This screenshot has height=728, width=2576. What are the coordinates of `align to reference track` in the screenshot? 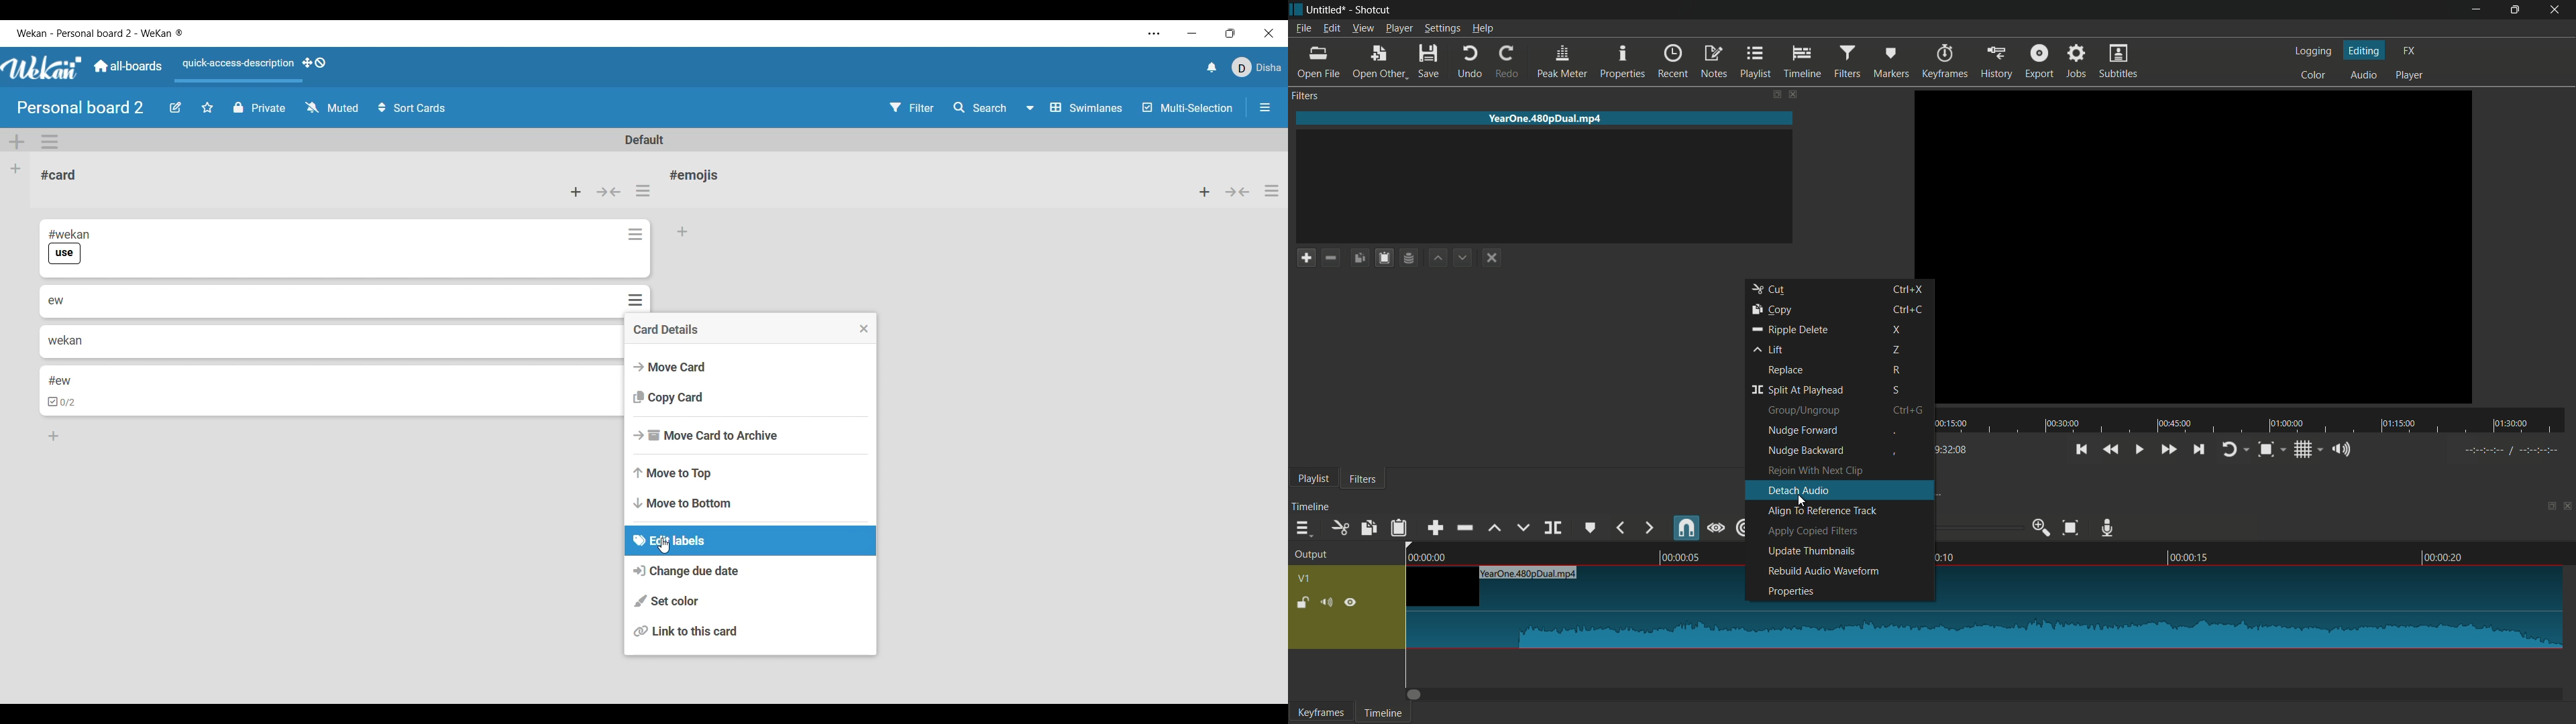 It's located at (1821, 514).